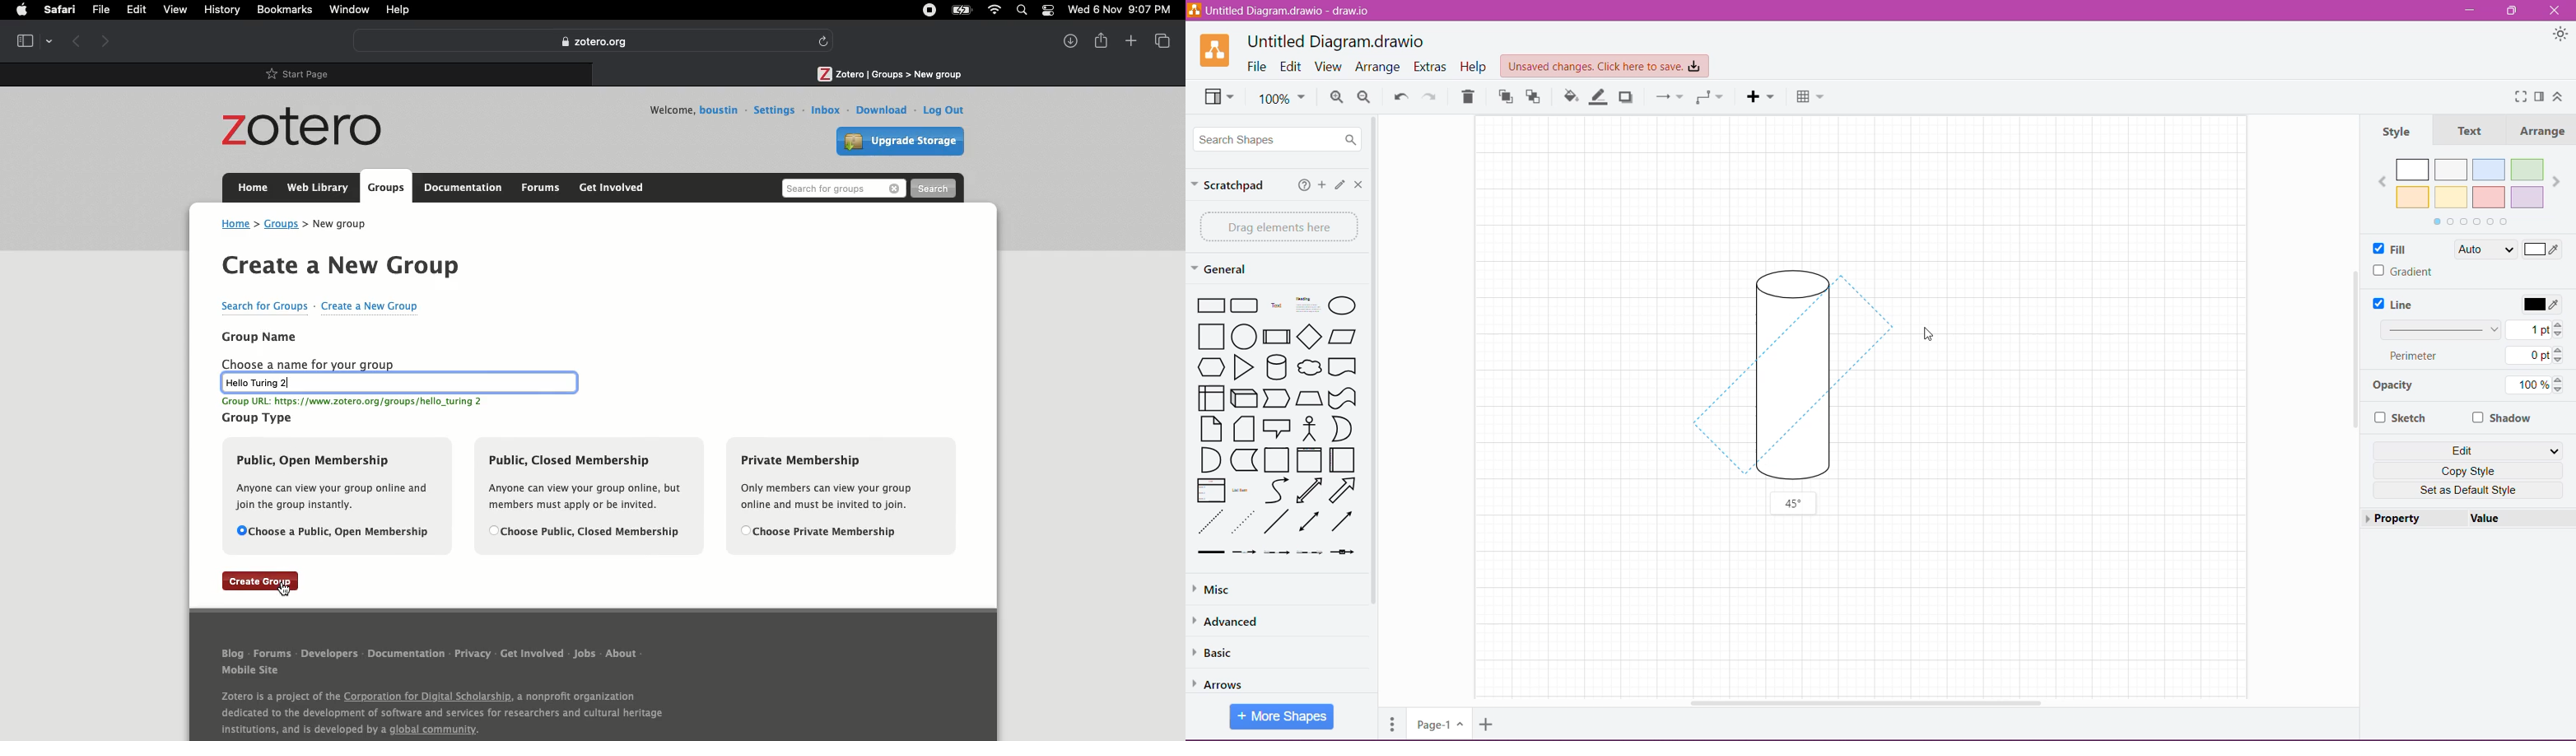  What do you see at coordinates (531, 655) in the screenshot?
I see `Get involved` at bounding box center [531, 655].